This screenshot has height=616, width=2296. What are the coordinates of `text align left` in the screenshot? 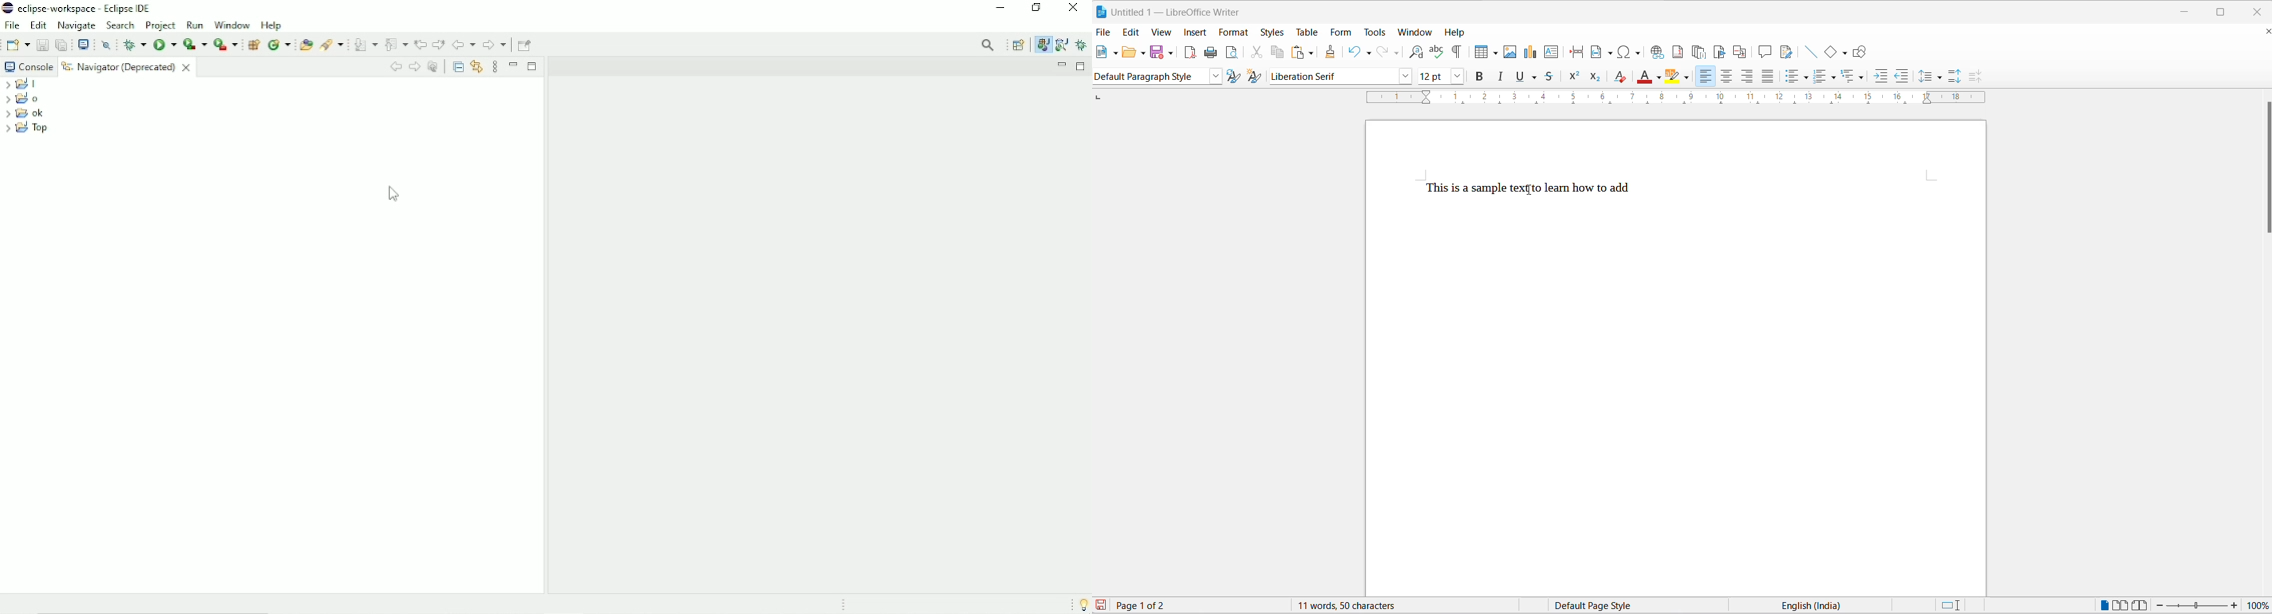 It's located at (1707, 76).